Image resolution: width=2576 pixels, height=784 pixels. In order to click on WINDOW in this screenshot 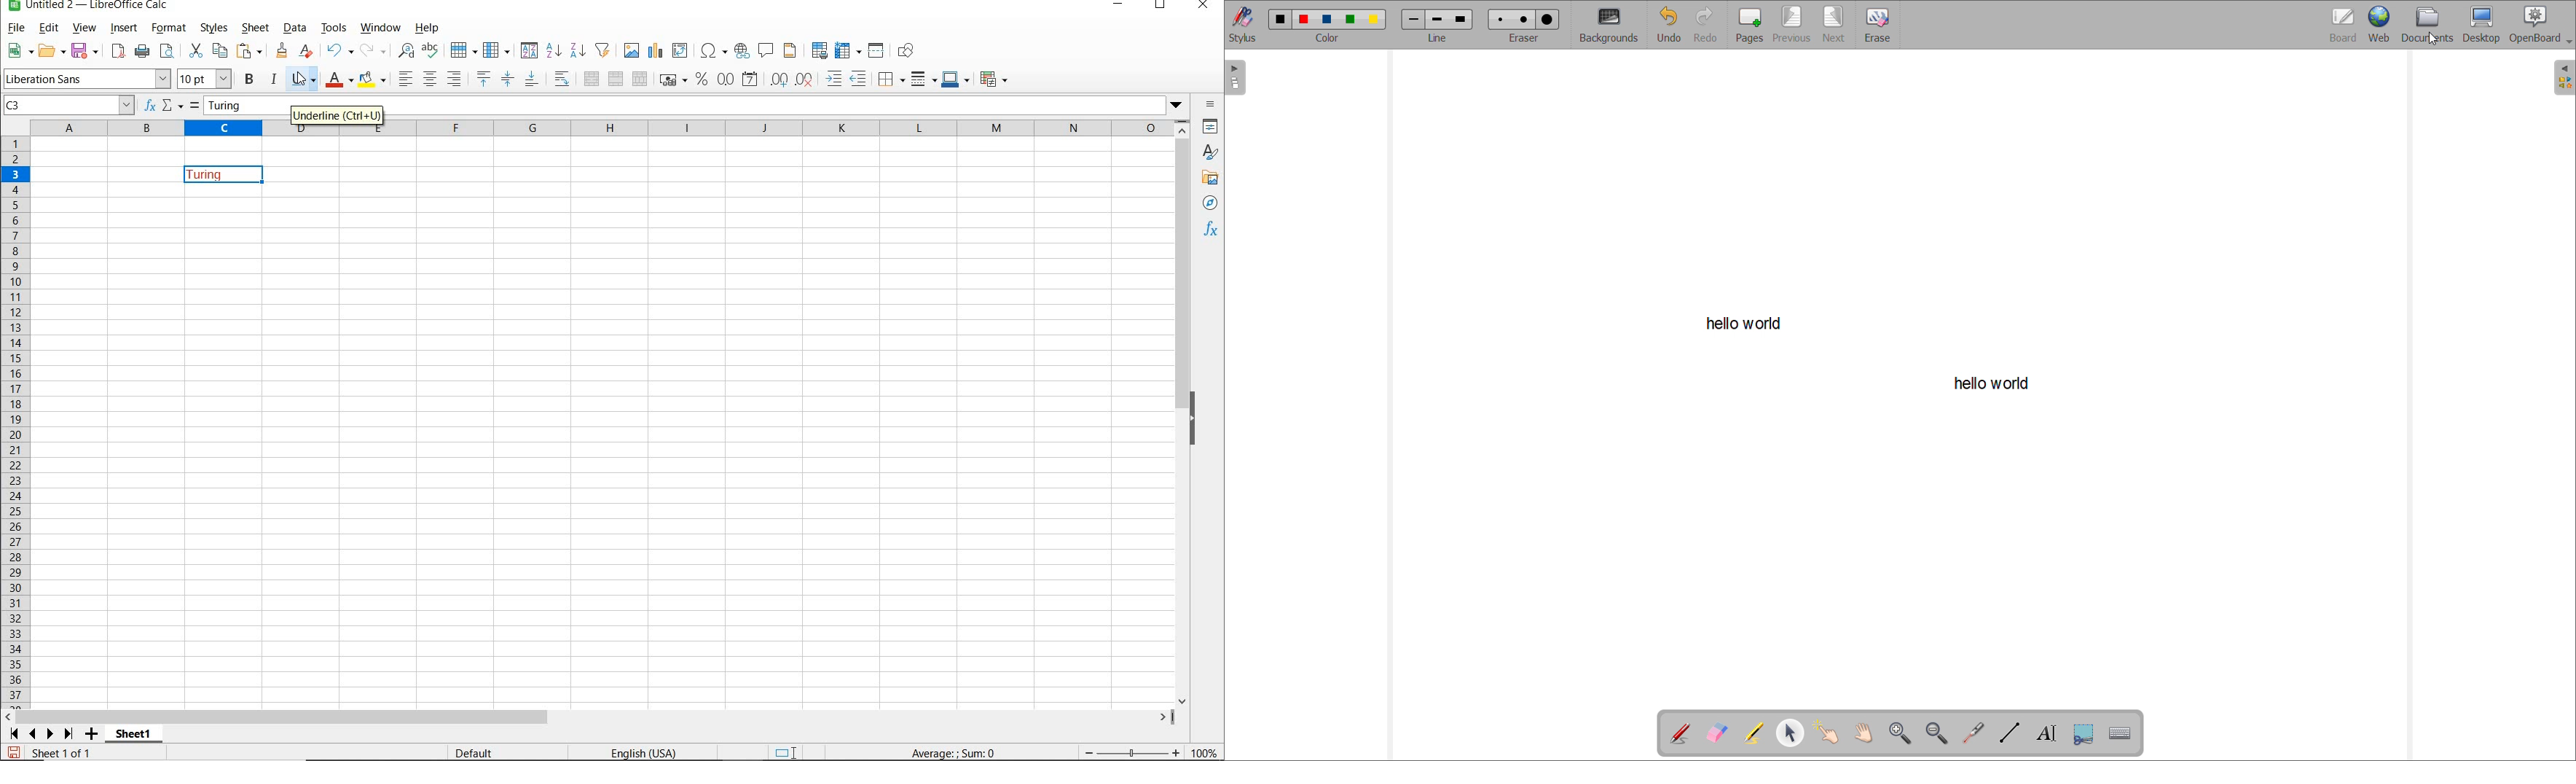, I will do `click(380, 27)`.